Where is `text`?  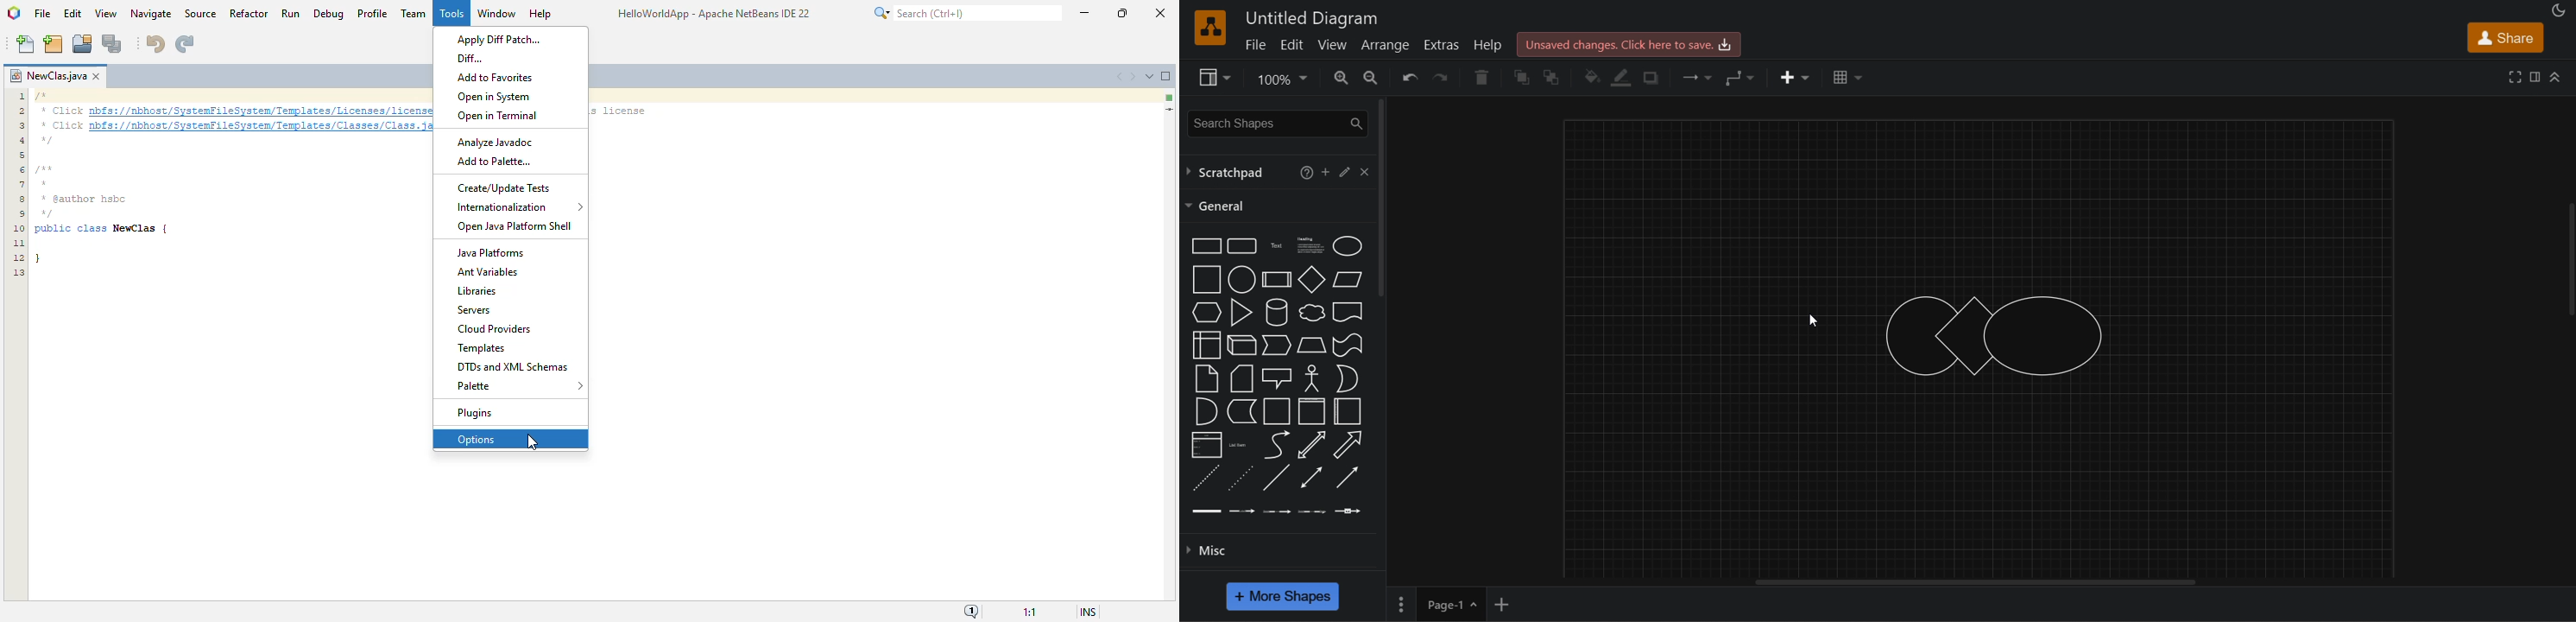
text is located at coordinates (1277, 245).